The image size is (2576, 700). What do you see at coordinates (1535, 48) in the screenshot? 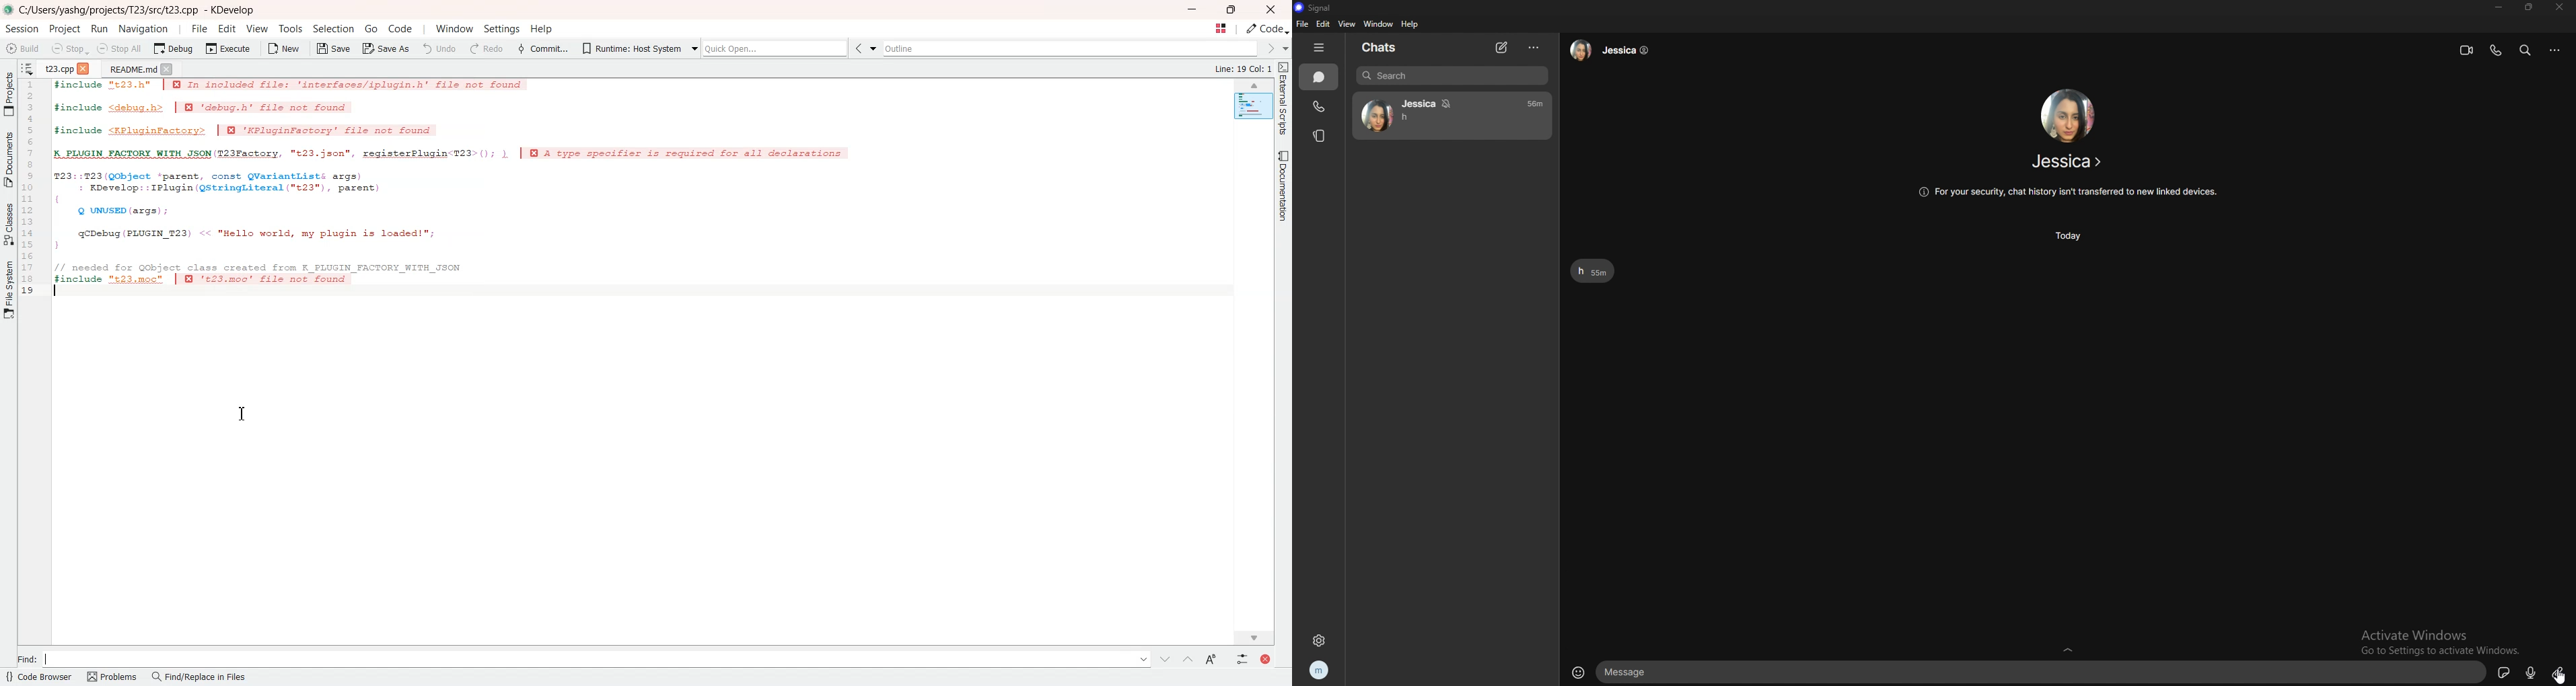
I see `options` at bounding box center [1535, 48].